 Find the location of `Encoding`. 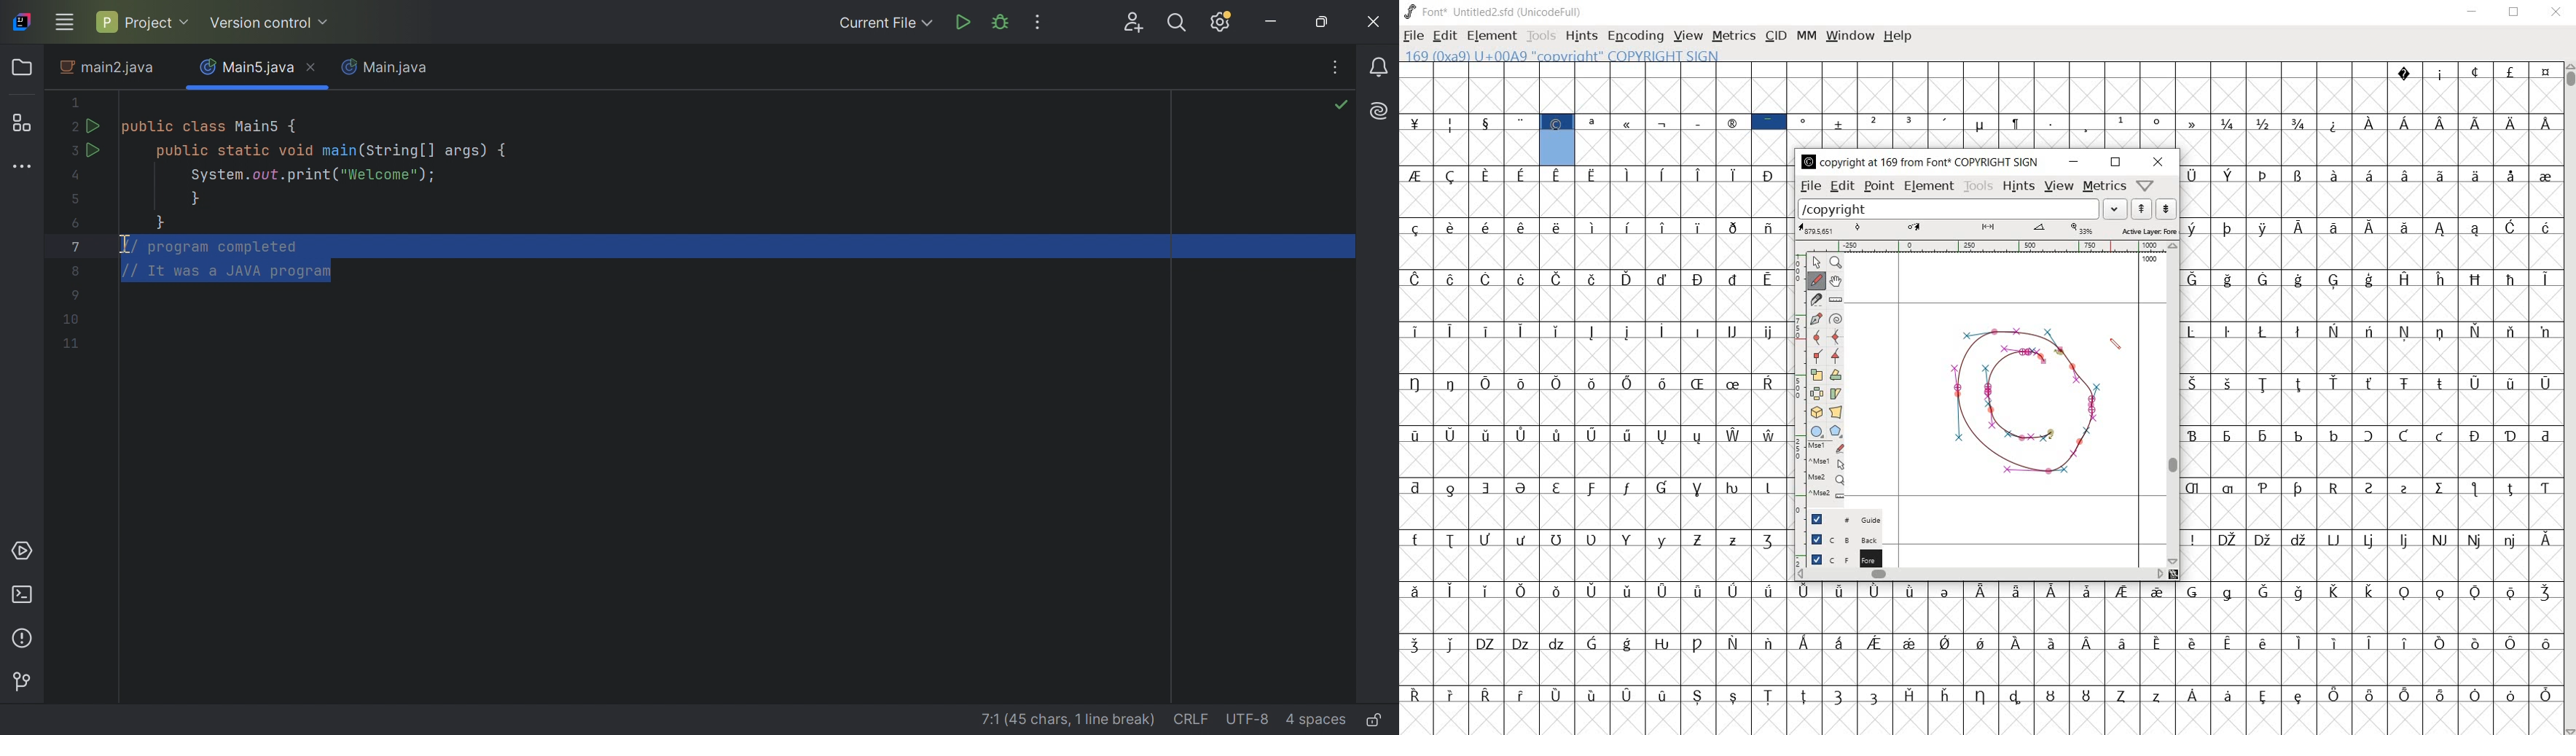

Encoding is located at coordinates (1635, 36).